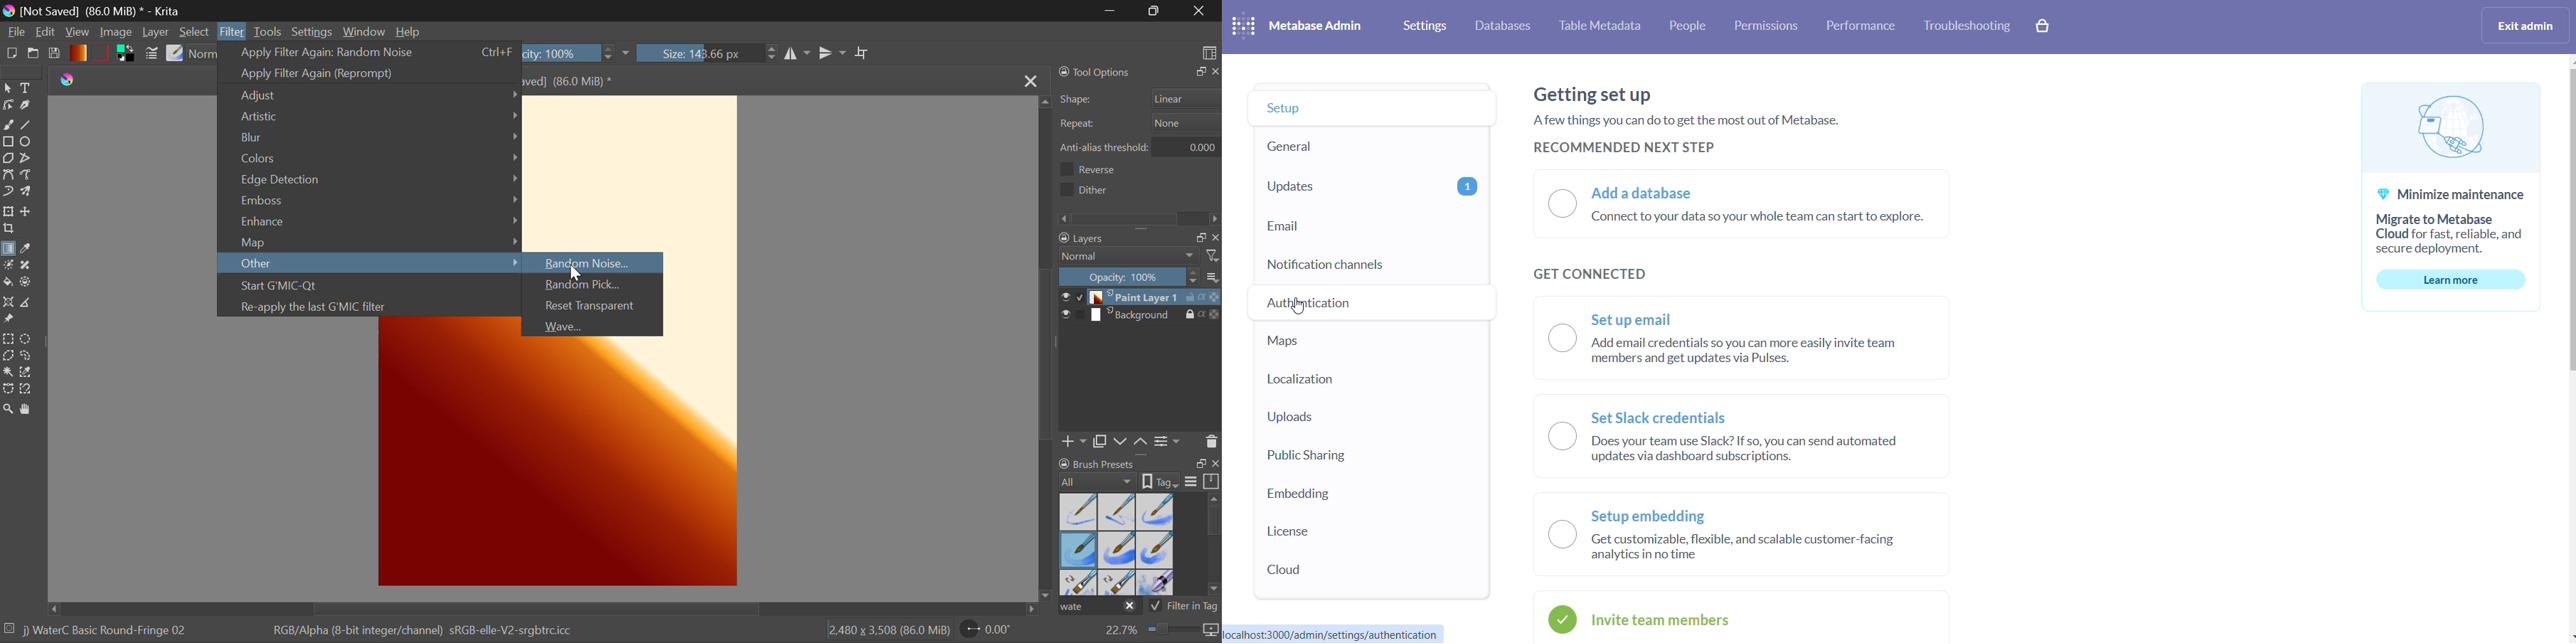 Image resolution: width=2576 pixels, height=644 pixels. What do you see at coordinates (8, 158) in the screenshot?
I see `Polygon` at bounding box center [8, 158].